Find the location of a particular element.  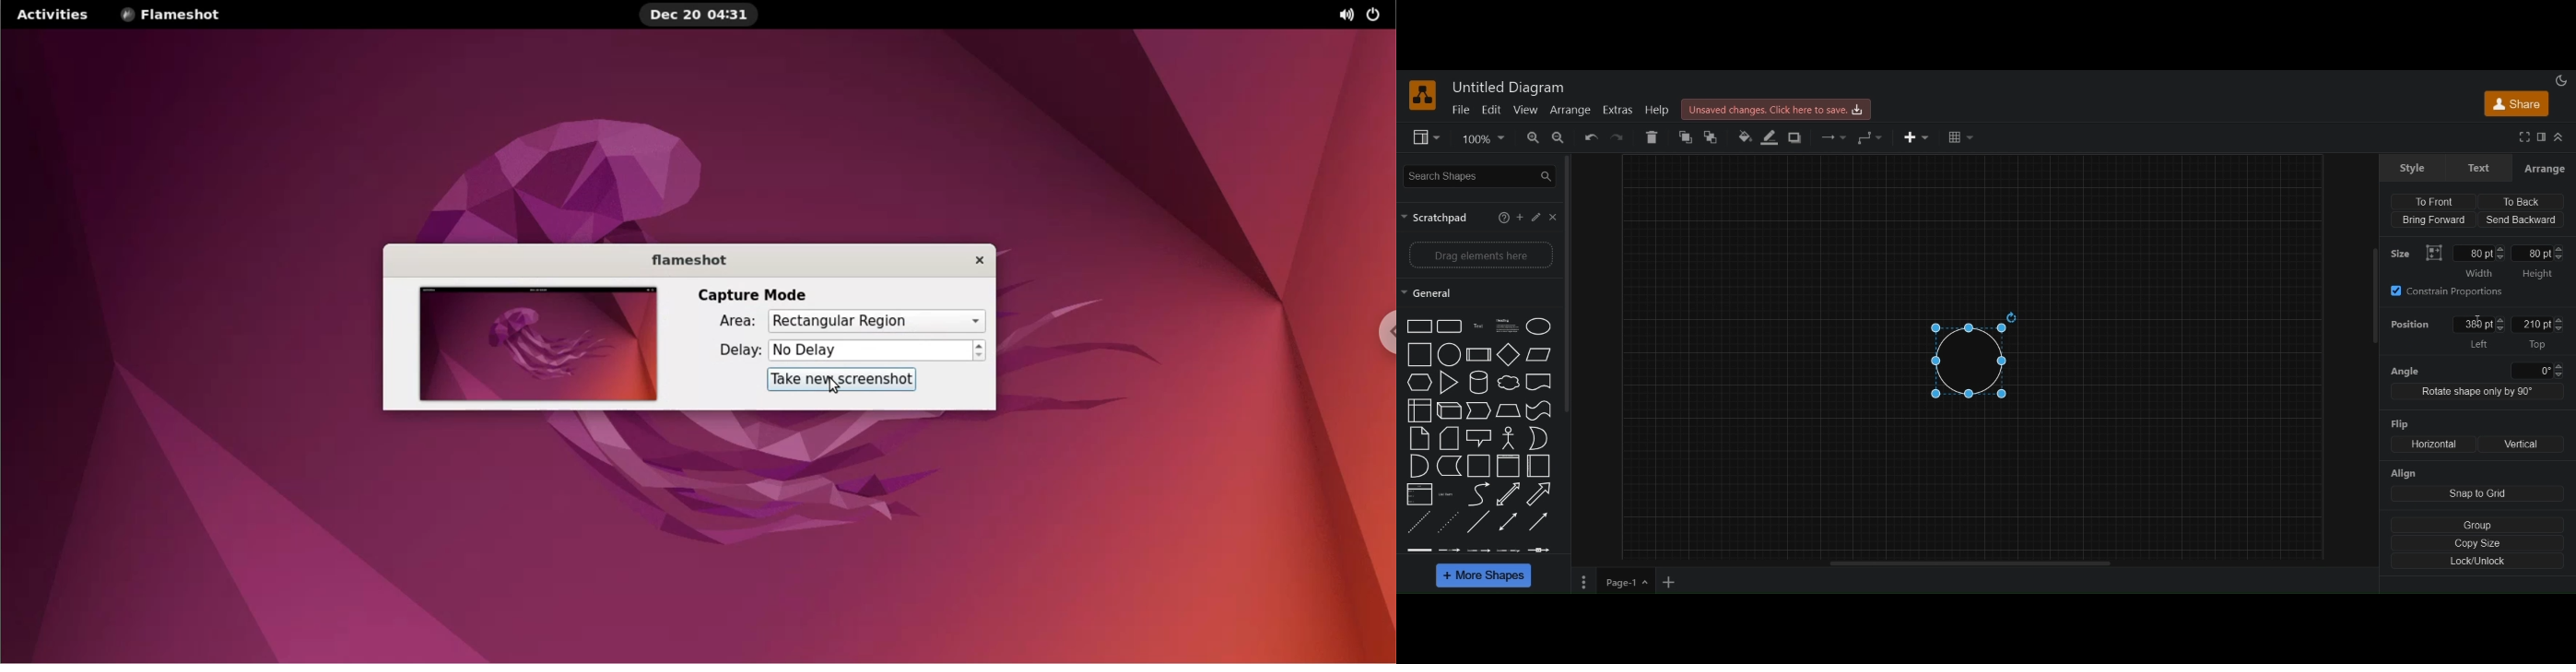

vertical scroll bar is located at coordinates (1572, 283).